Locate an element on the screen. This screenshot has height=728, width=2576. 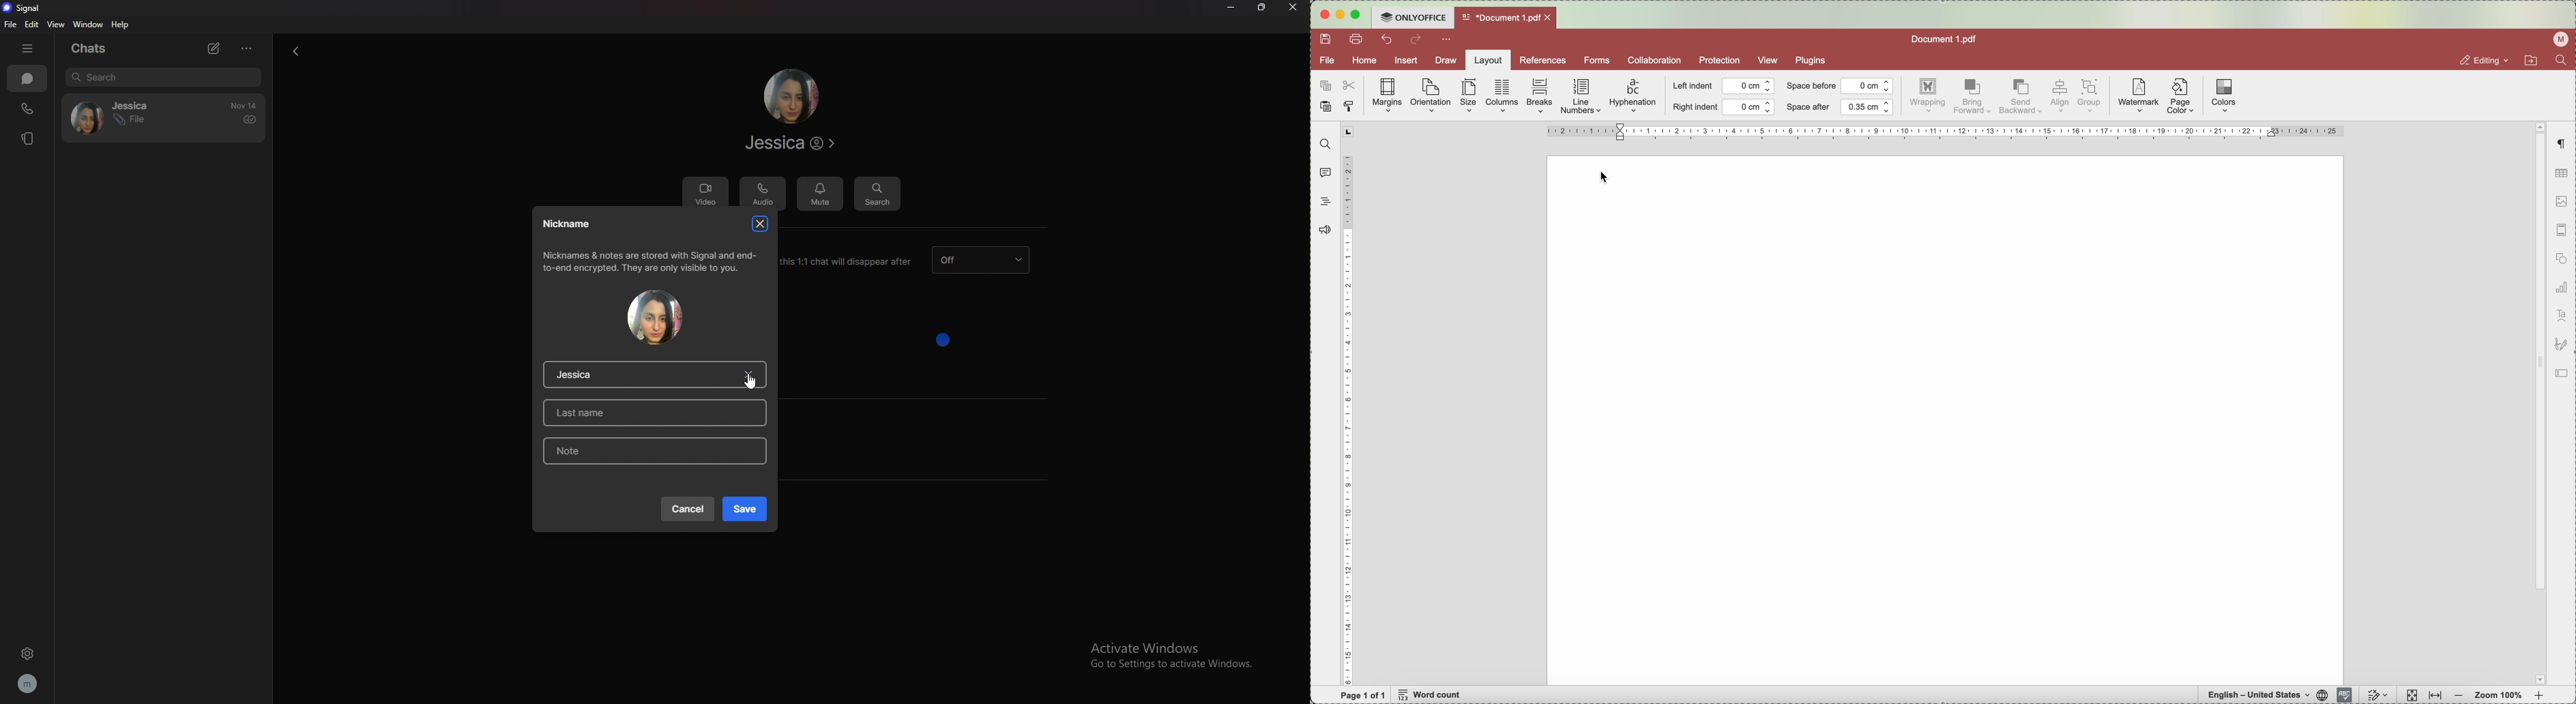
bring foward is located at coordinates (1973, 97).